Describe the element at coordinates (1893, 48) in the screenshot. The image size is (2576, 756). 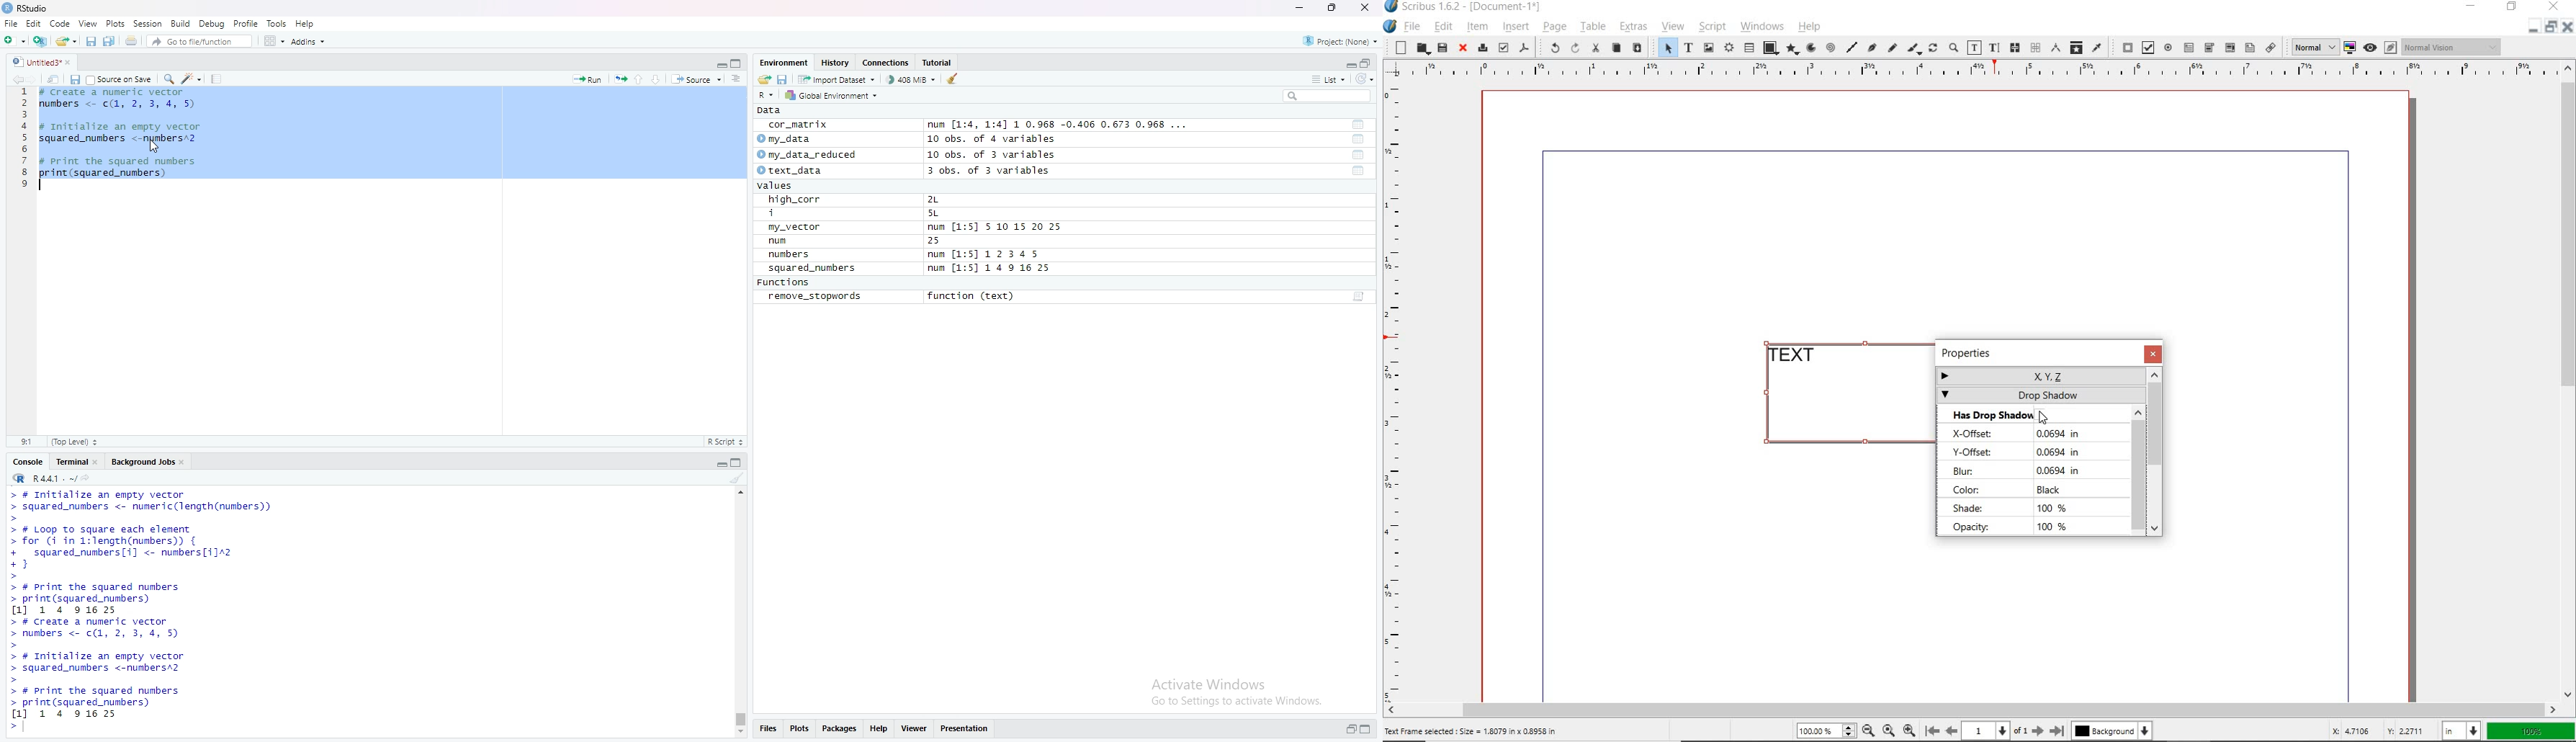
I see `freehand line` at that location.